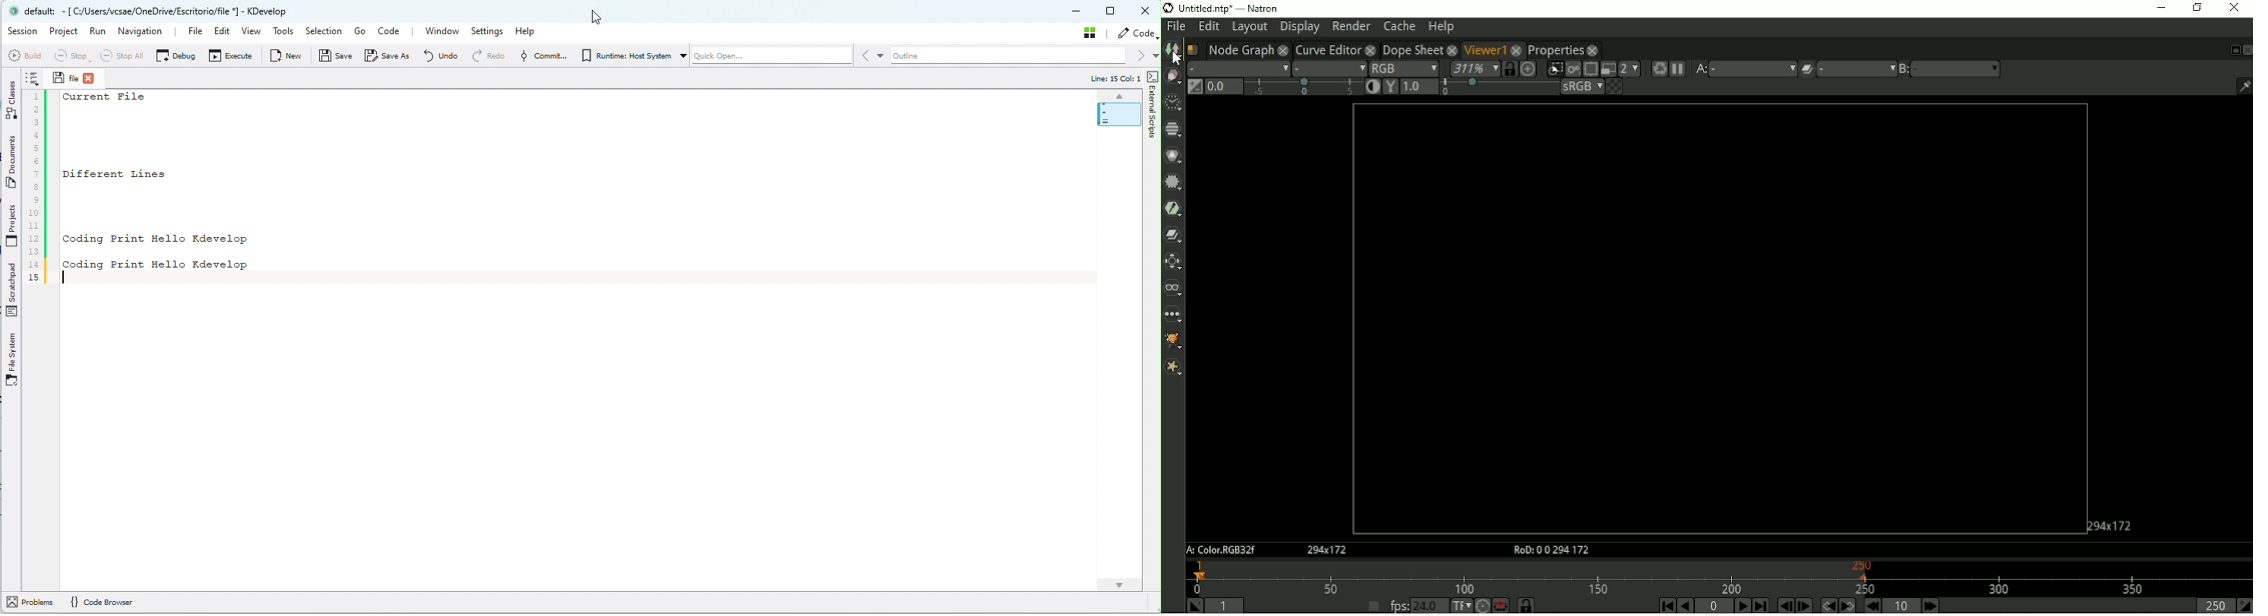  I want to click on File close, so click(96, 78).